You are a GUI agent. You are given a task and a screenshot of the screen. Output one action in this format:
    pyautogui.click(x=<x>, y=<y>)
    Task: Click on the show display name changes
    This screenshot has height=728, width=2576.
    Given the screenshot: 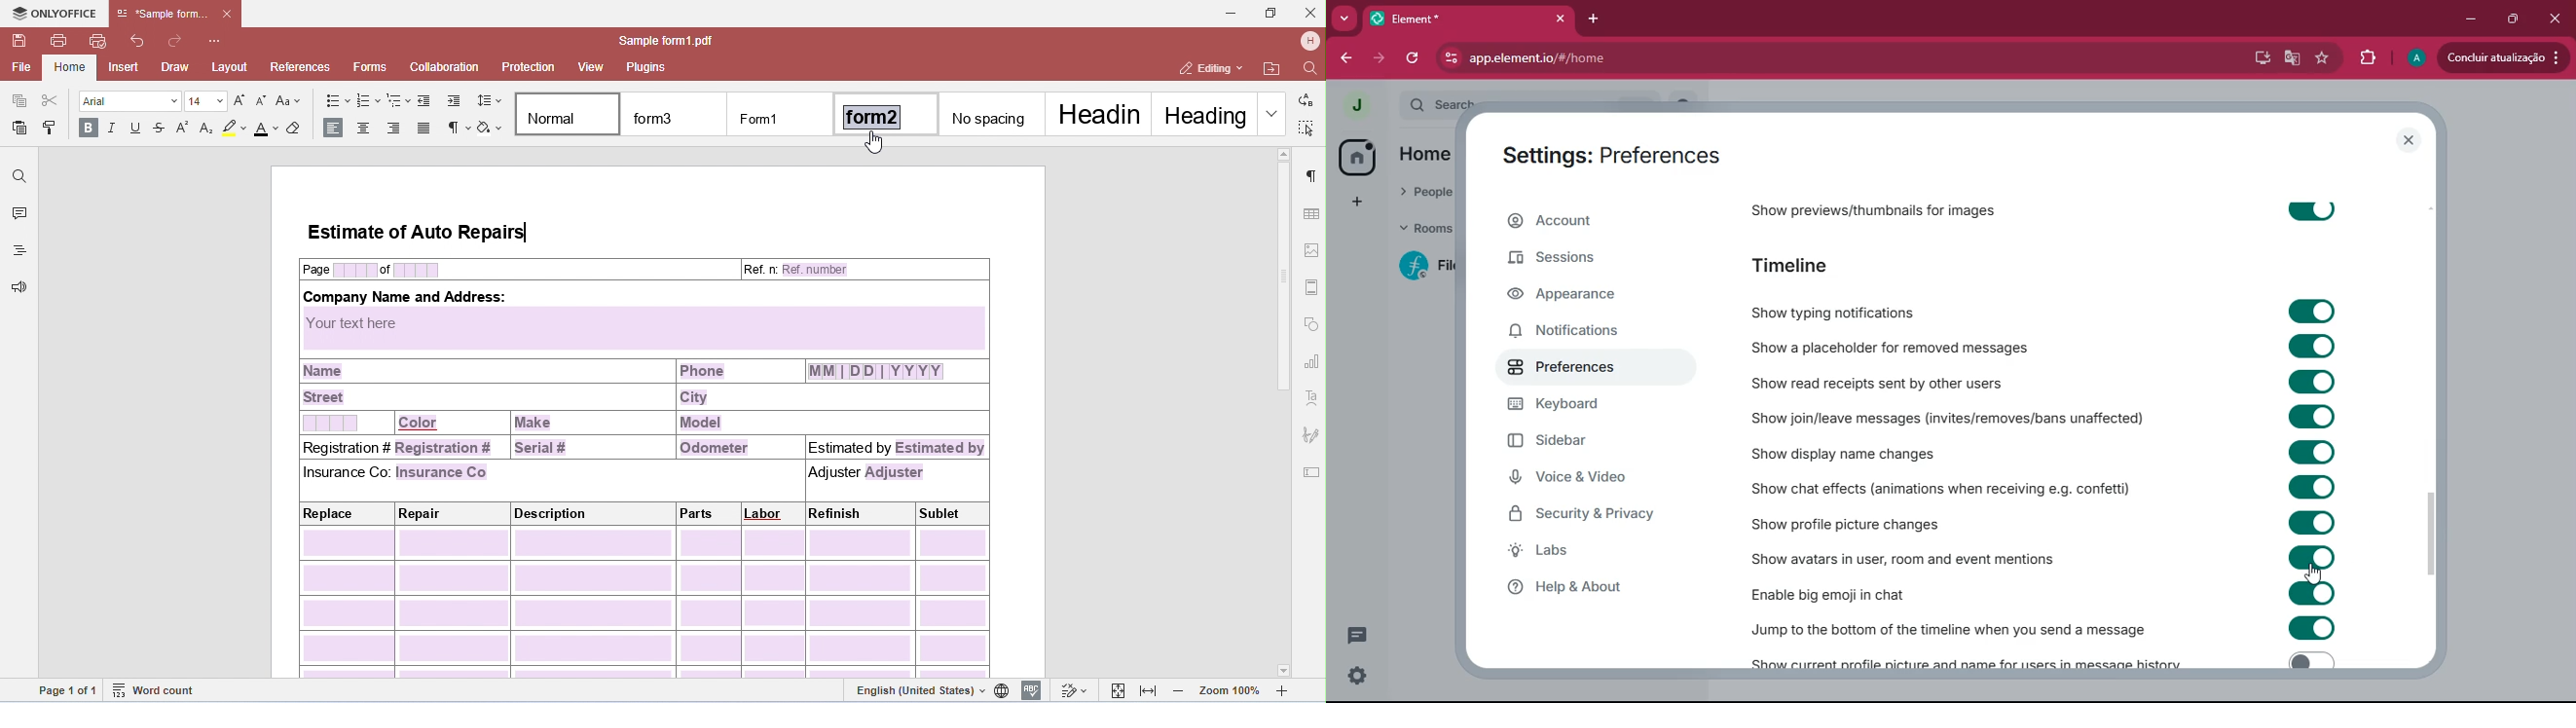 What is the action you would take?
    pyautogui.click(x=1849, y=453)
    